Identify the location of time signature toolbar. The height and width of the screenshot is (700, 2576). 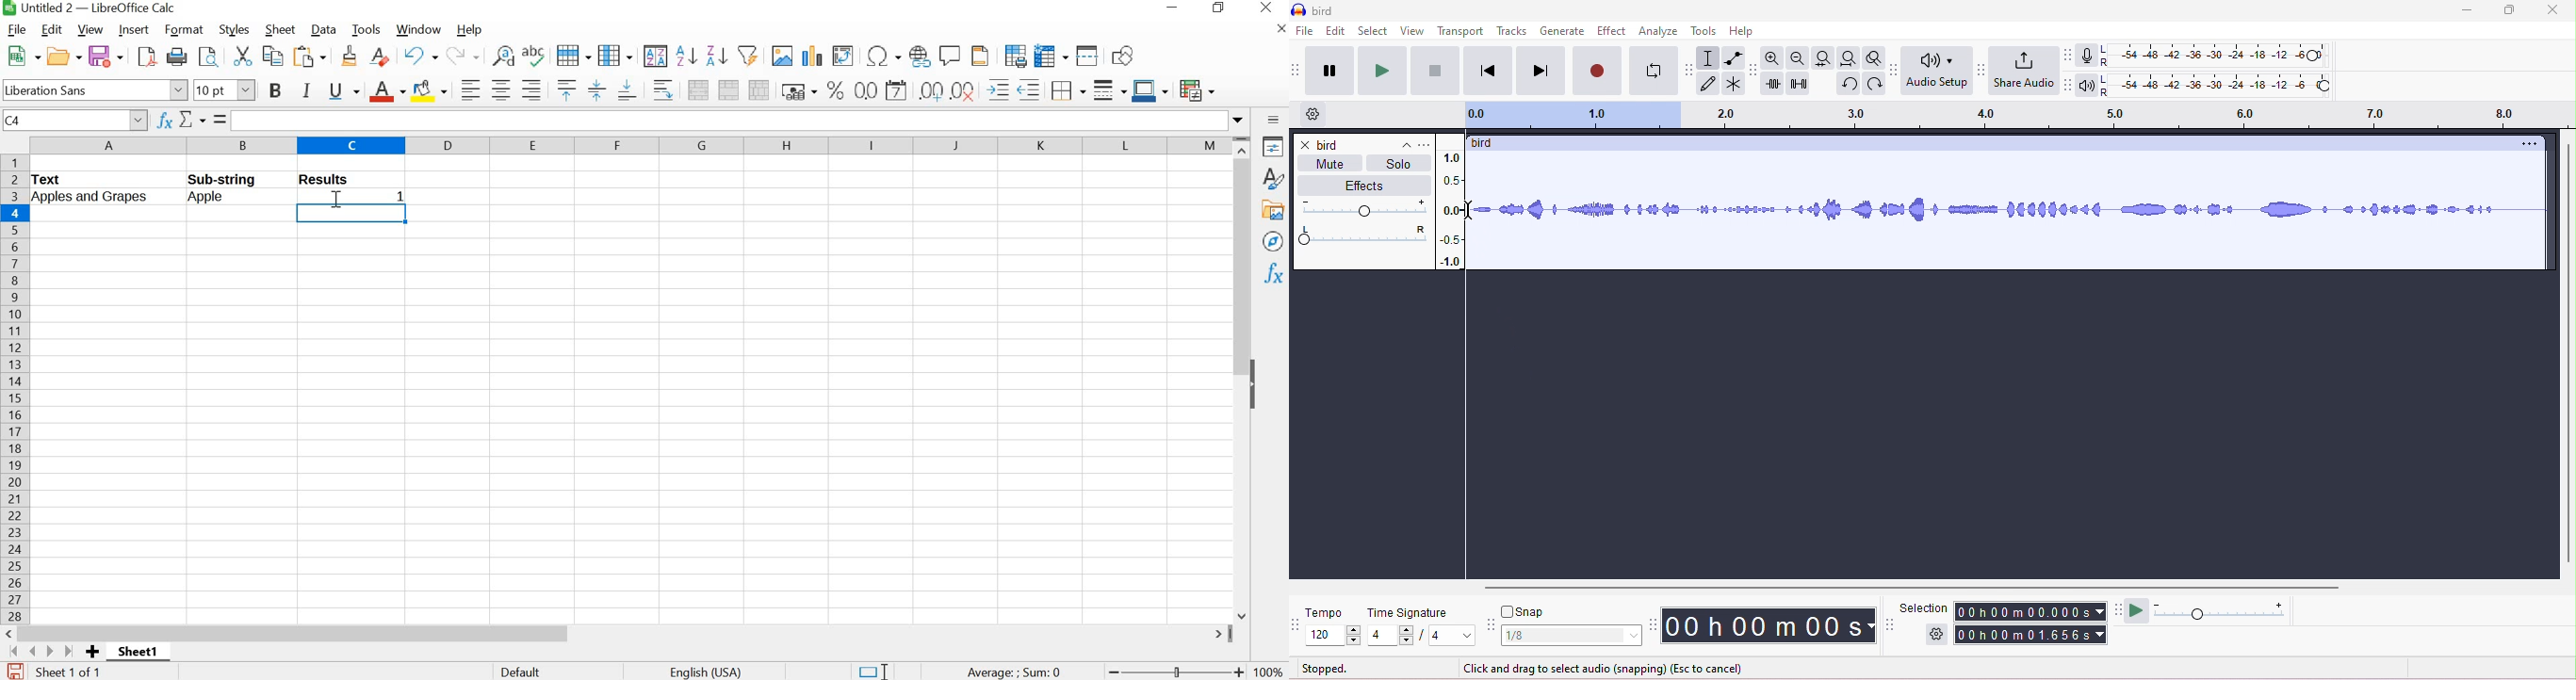
(1297, 621).